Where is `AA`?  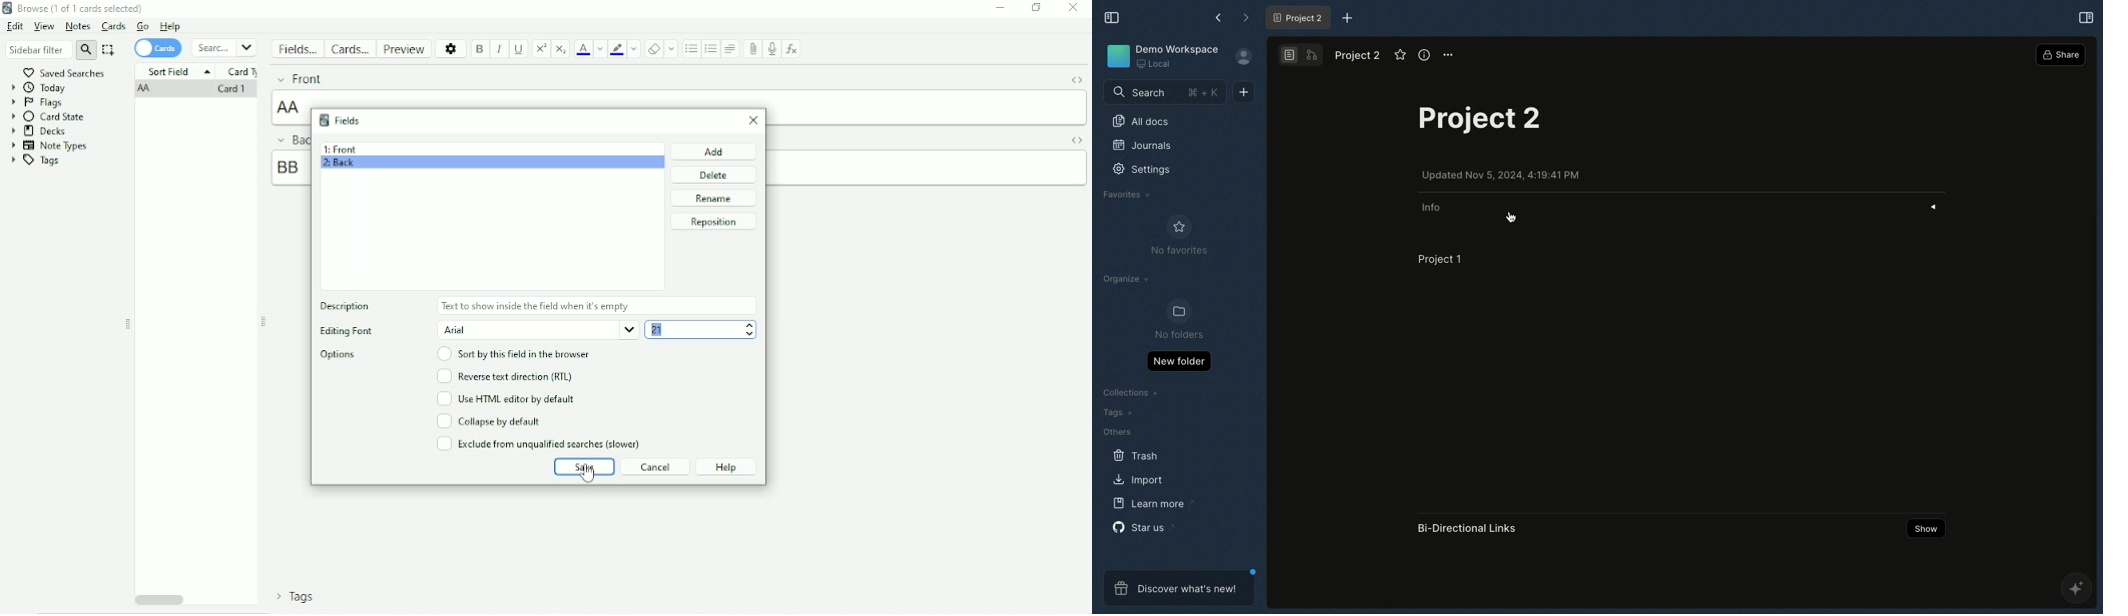 AA is located at coordinates (146, 90).